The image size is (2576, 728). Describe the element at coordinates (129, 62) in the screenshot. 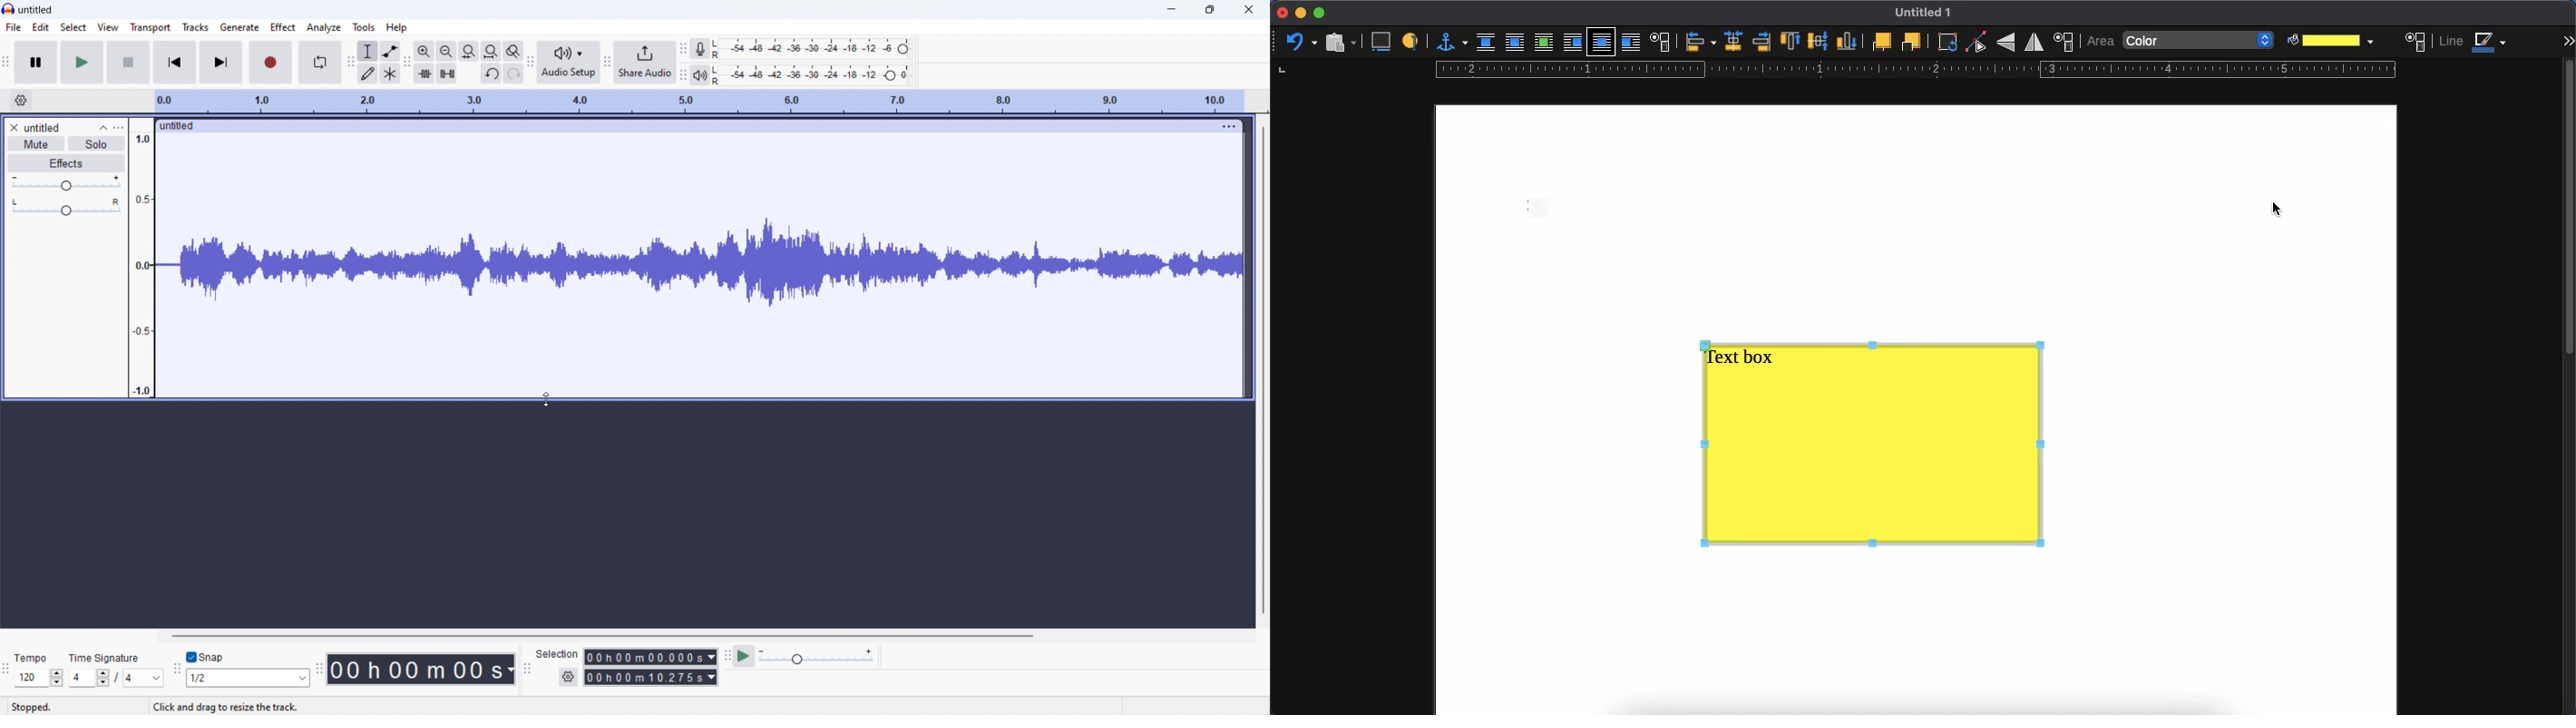

I see `stop` at that location.